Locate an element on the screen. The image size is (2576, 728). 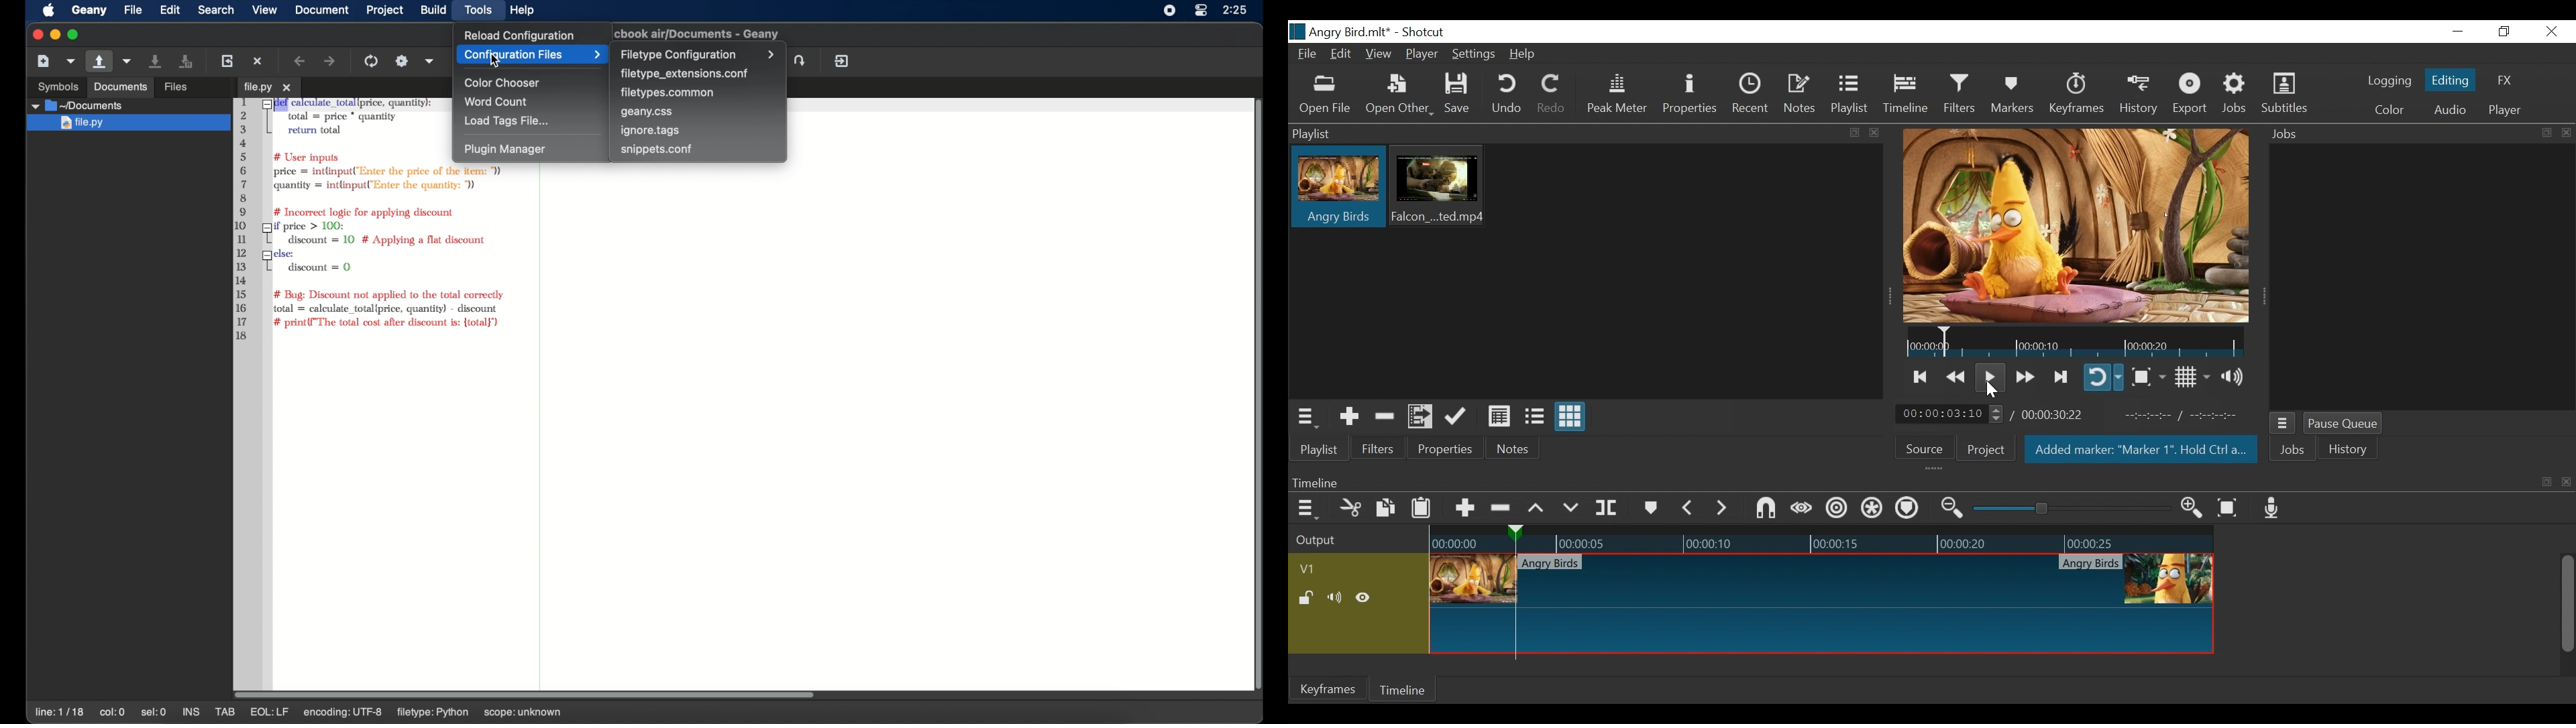
word count is located at coordinates (498, 102).